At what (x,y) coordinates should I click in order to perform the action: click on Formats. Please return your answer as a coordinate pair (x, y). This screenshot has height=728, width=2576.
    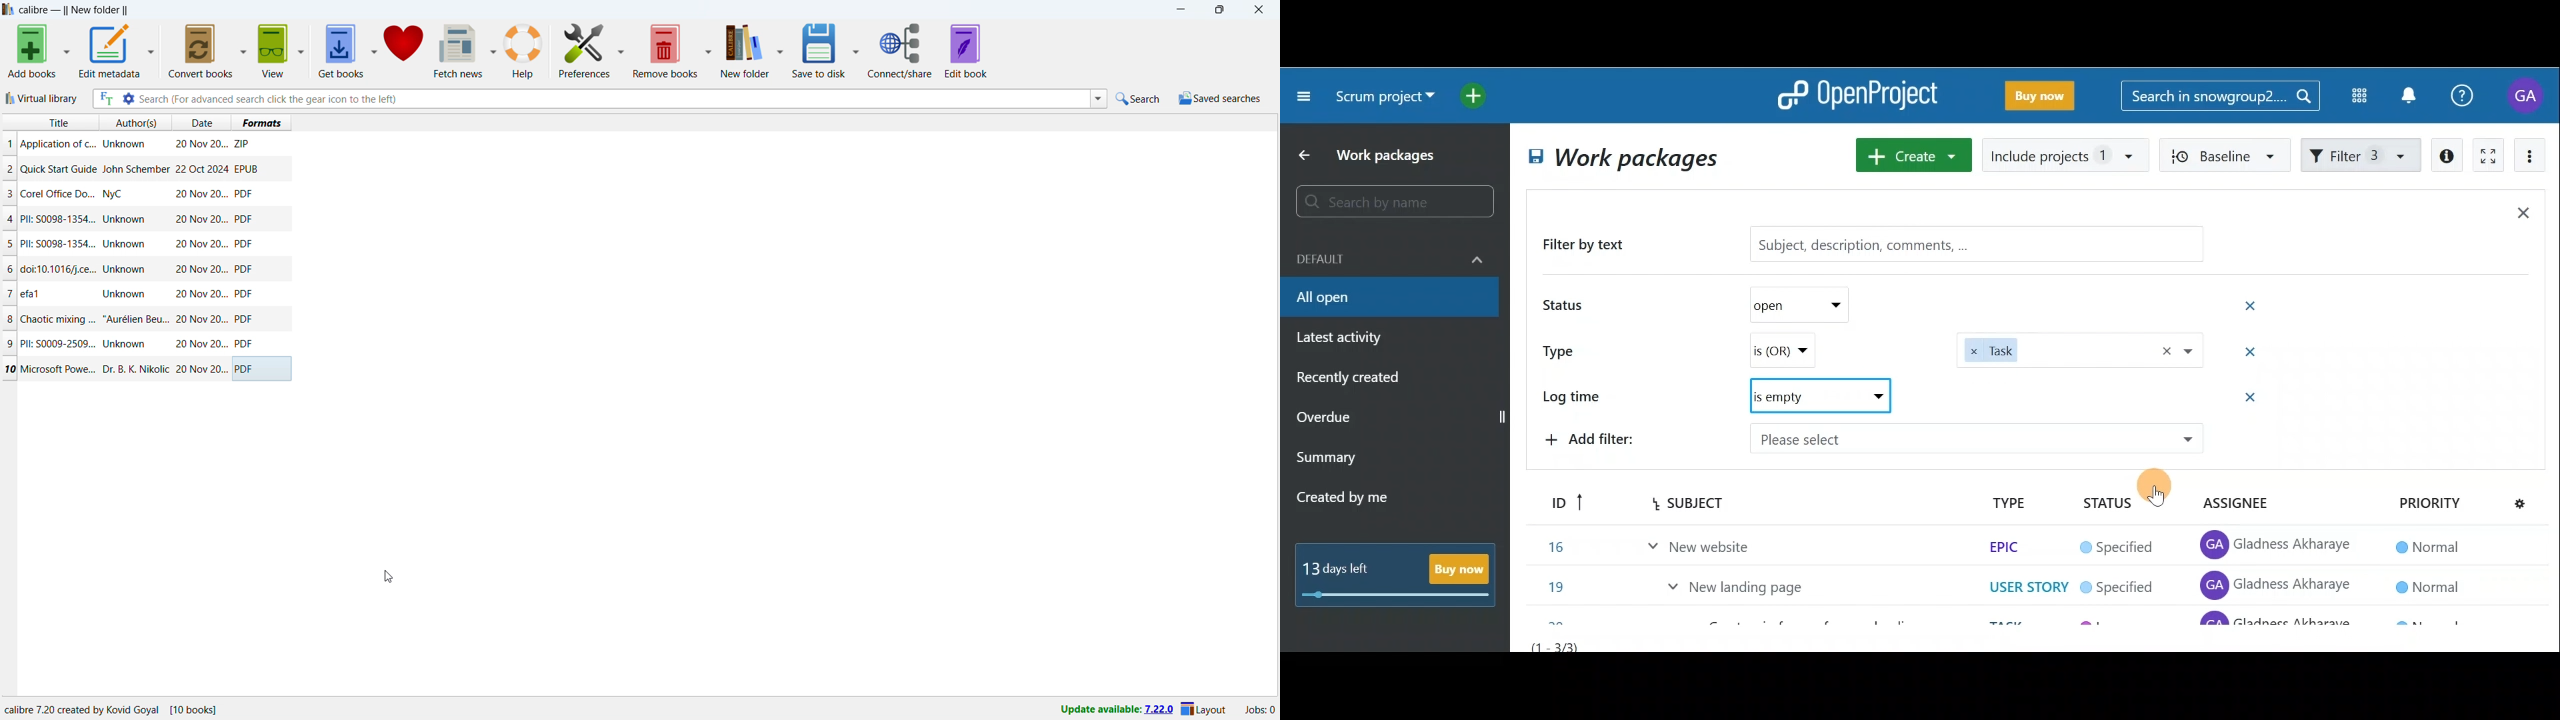
    Looking at the image, I should click on (262, 122).